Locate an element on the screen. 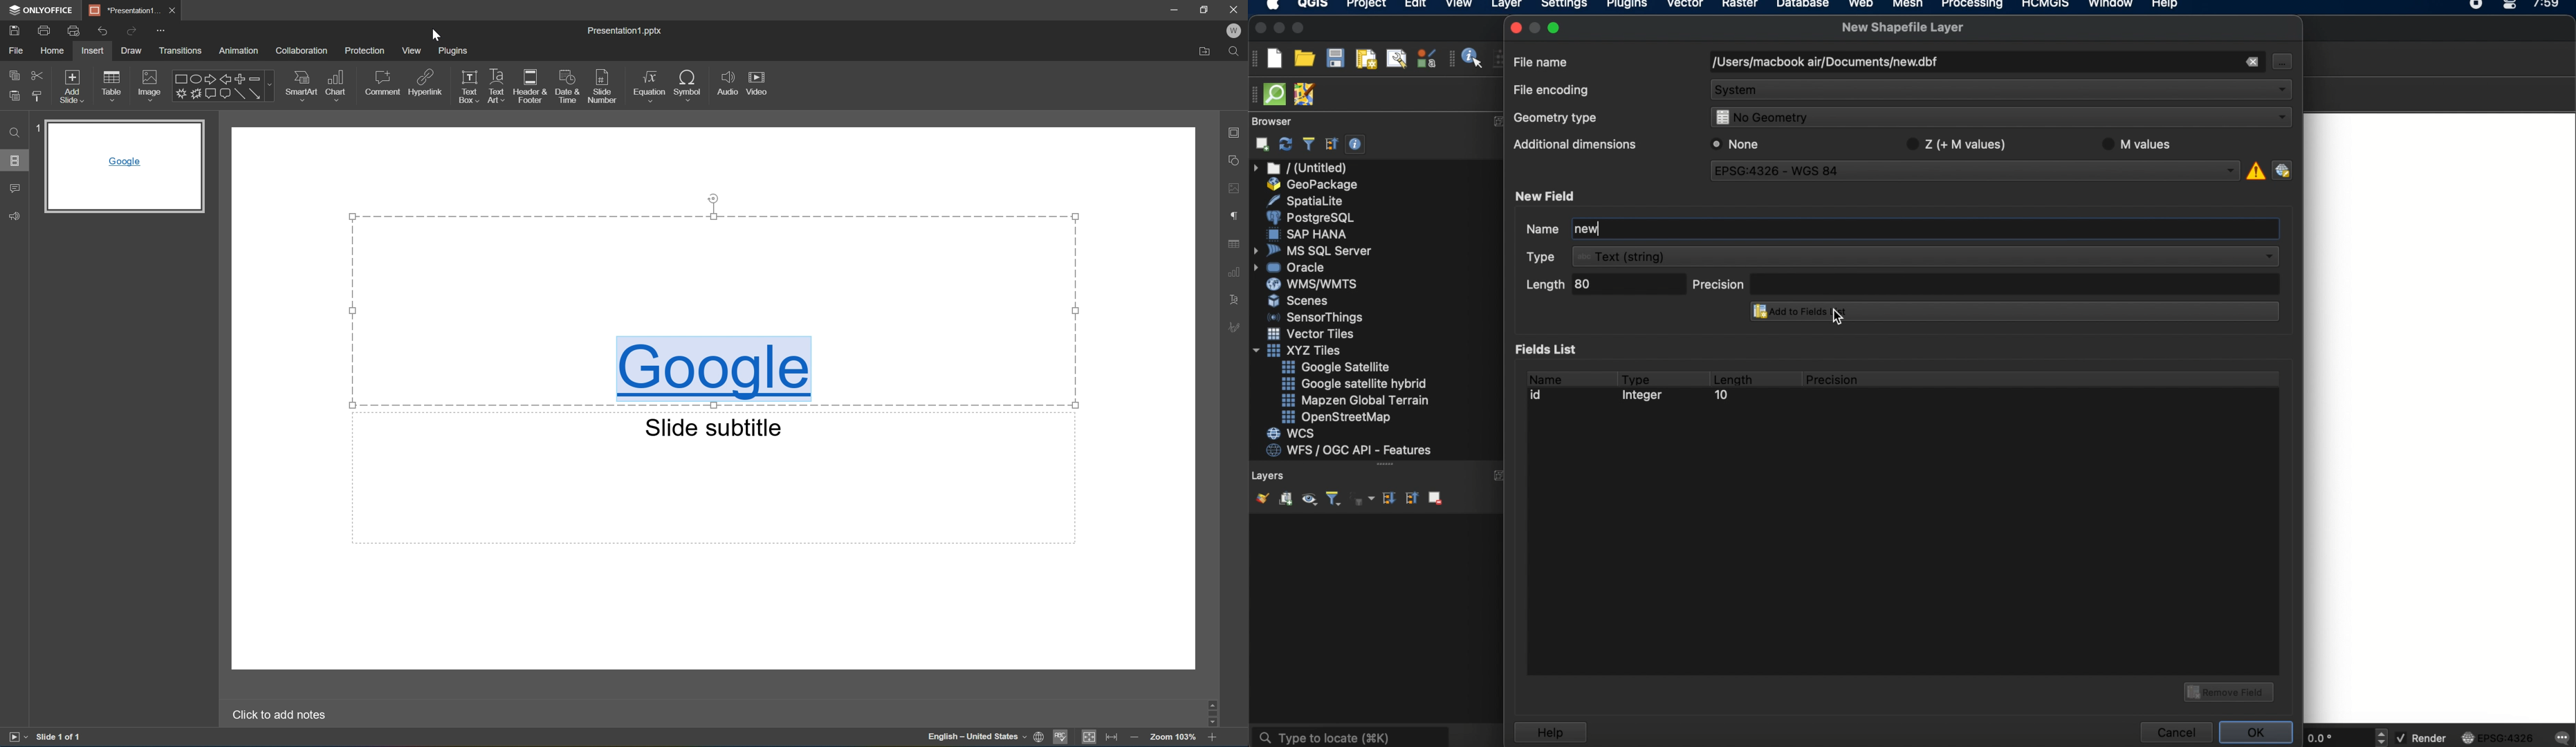  layer is located at coordinates (1507, 7).